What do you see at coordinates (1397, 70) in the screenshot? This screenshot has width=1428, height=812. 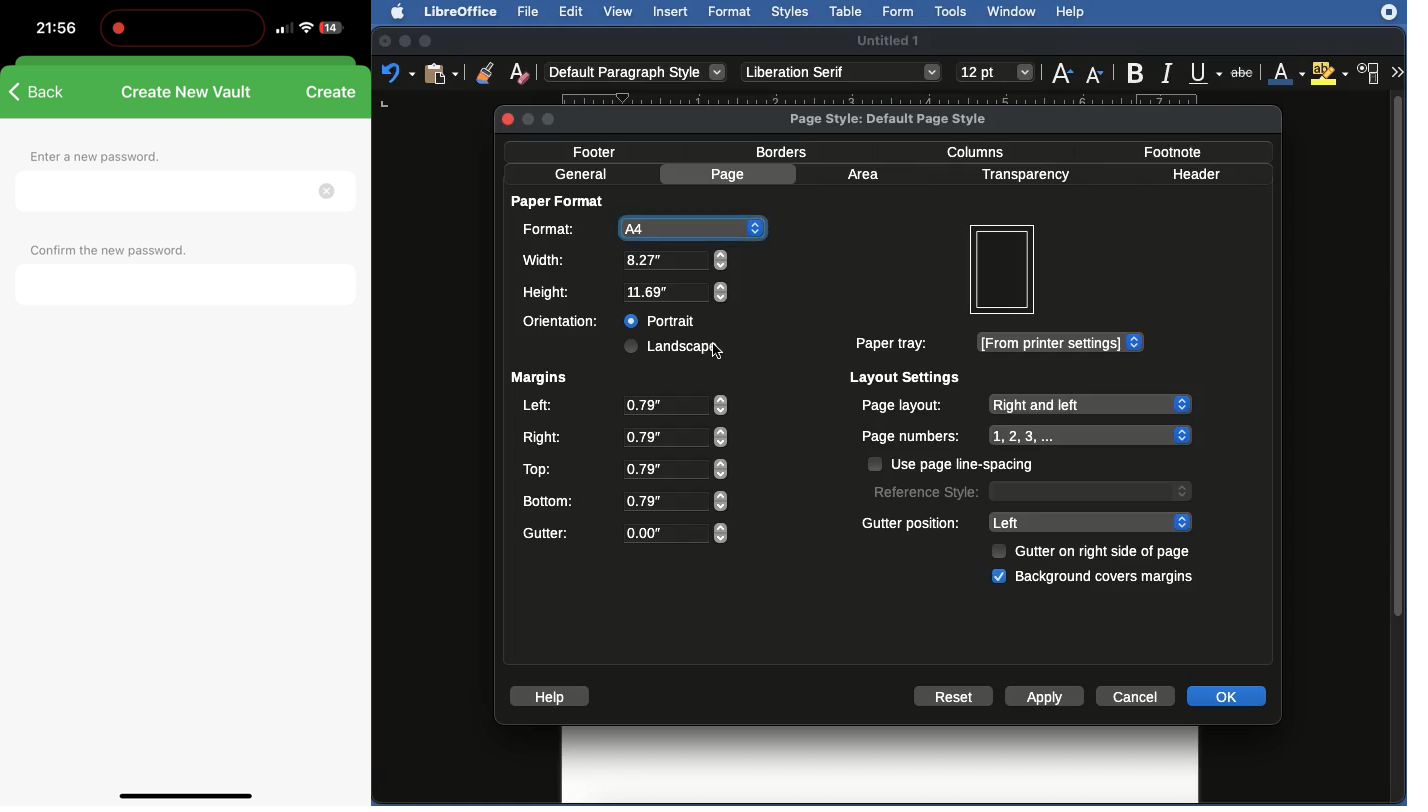 I see `More` at bounding box center [1397, 70].